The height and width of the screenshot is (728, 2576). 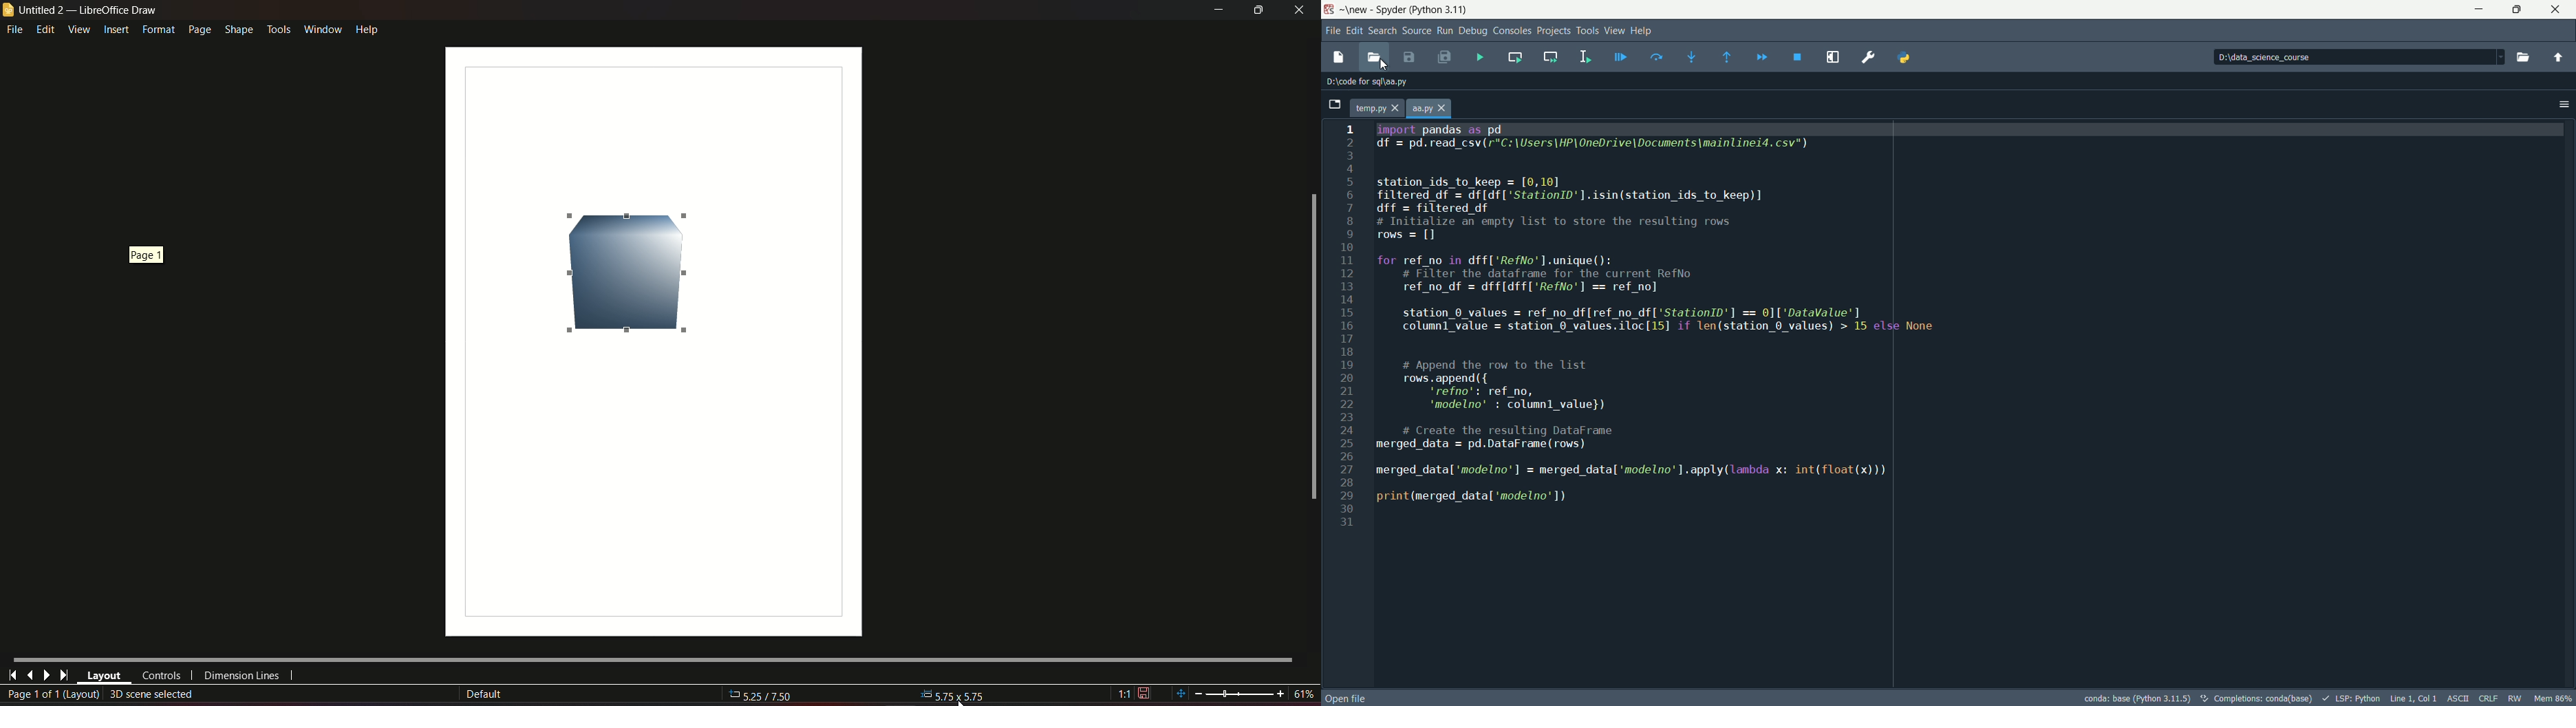 I want to click on file name, so click(x=1420, y=108).